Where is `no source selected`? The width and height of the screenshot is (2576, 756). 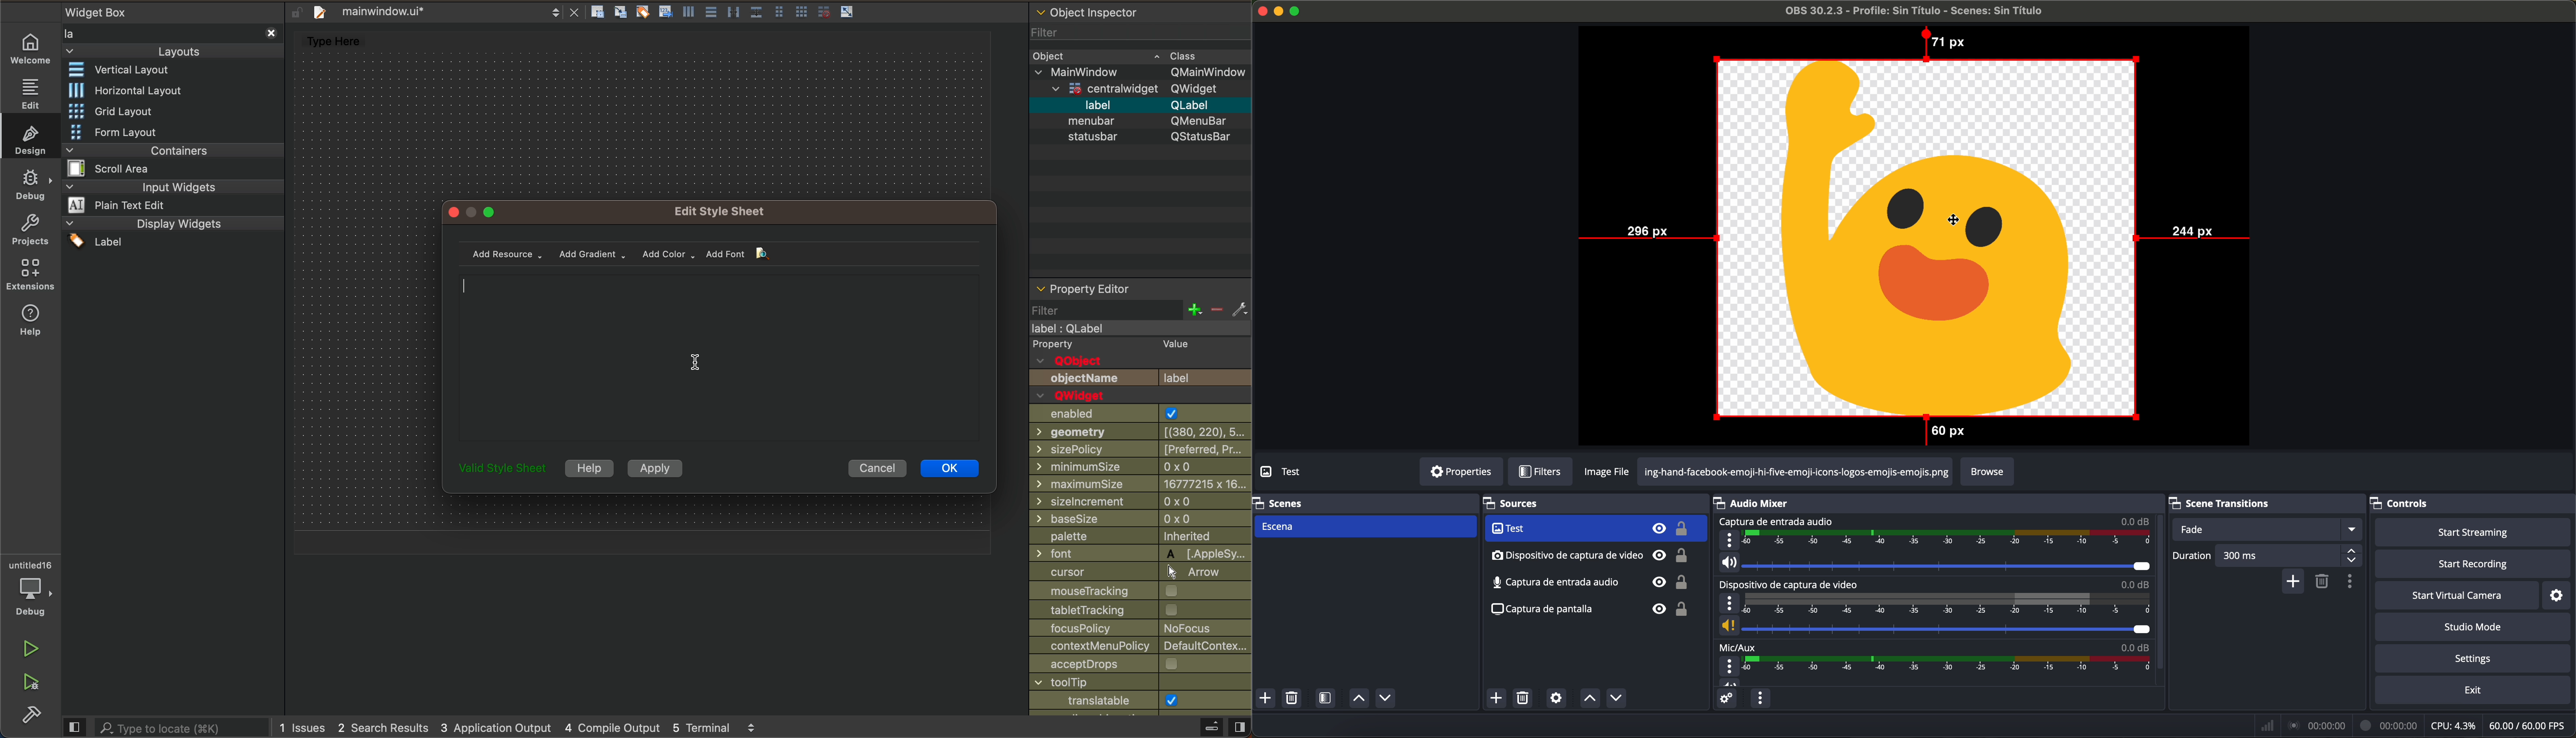 no source selected is located at coordinates (1305, 471).